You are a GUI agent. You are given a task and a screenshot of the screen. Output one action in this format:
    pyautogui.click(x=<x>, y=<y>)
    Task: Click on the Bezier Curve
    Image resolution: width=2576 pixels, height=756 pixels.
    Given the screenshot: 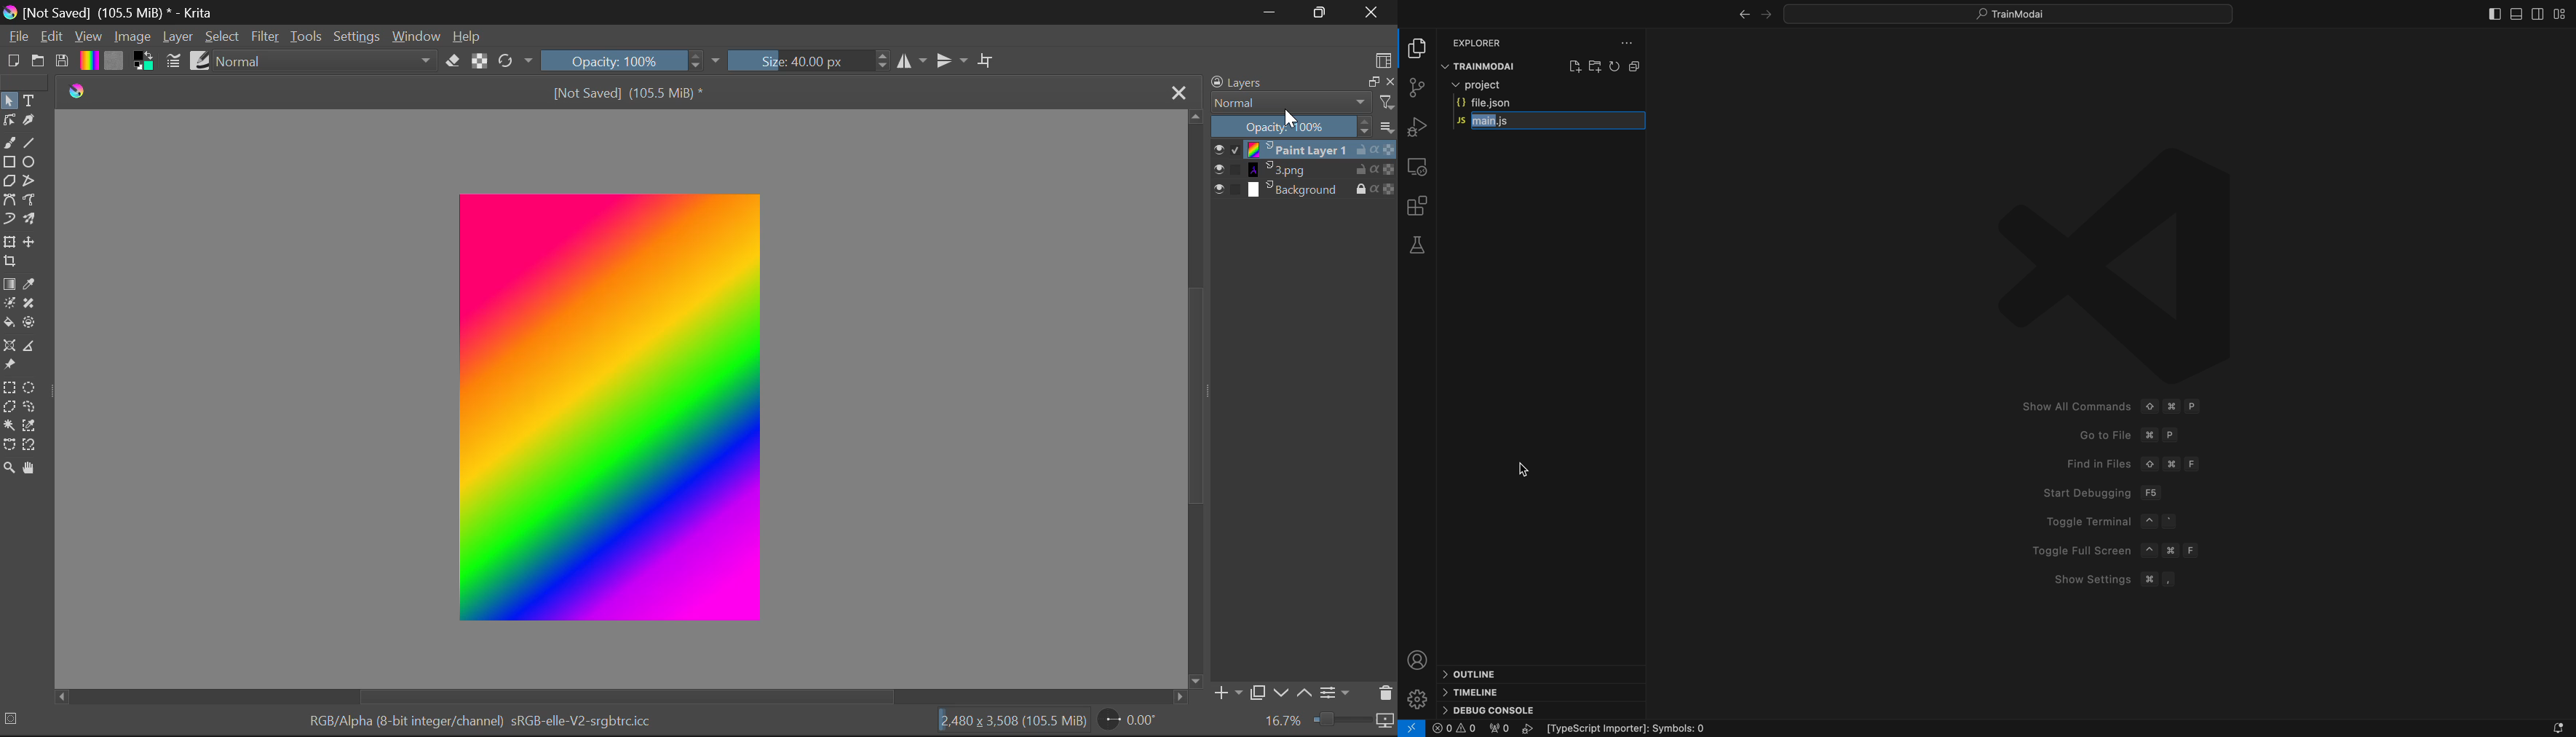 What is the action you would take?
    pyautogui.click(x=9, y=200)
    